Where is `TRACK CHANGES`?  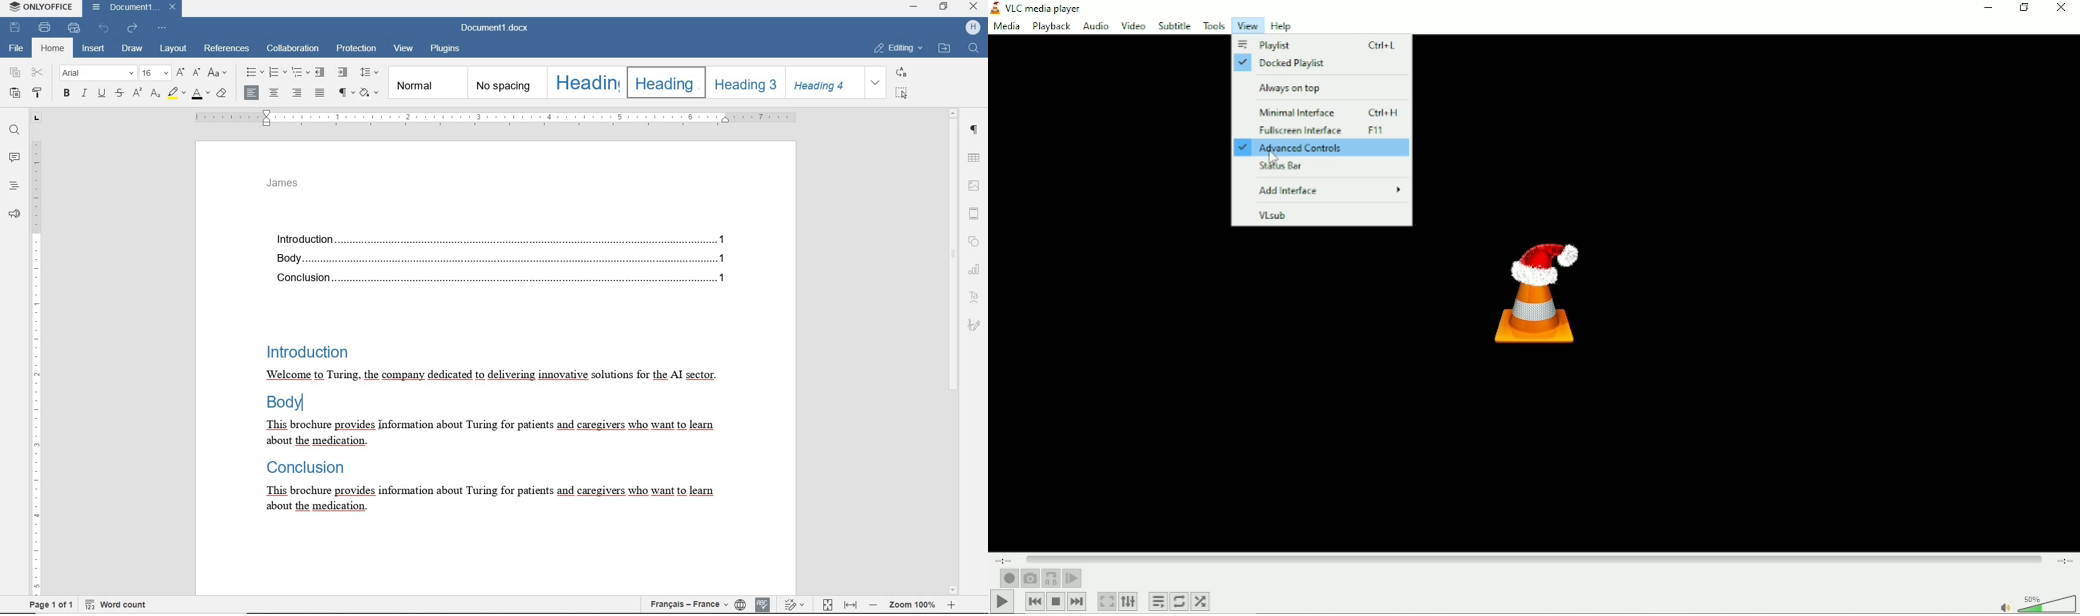
TRACK CHANGES is located at coordinates (793, 603).